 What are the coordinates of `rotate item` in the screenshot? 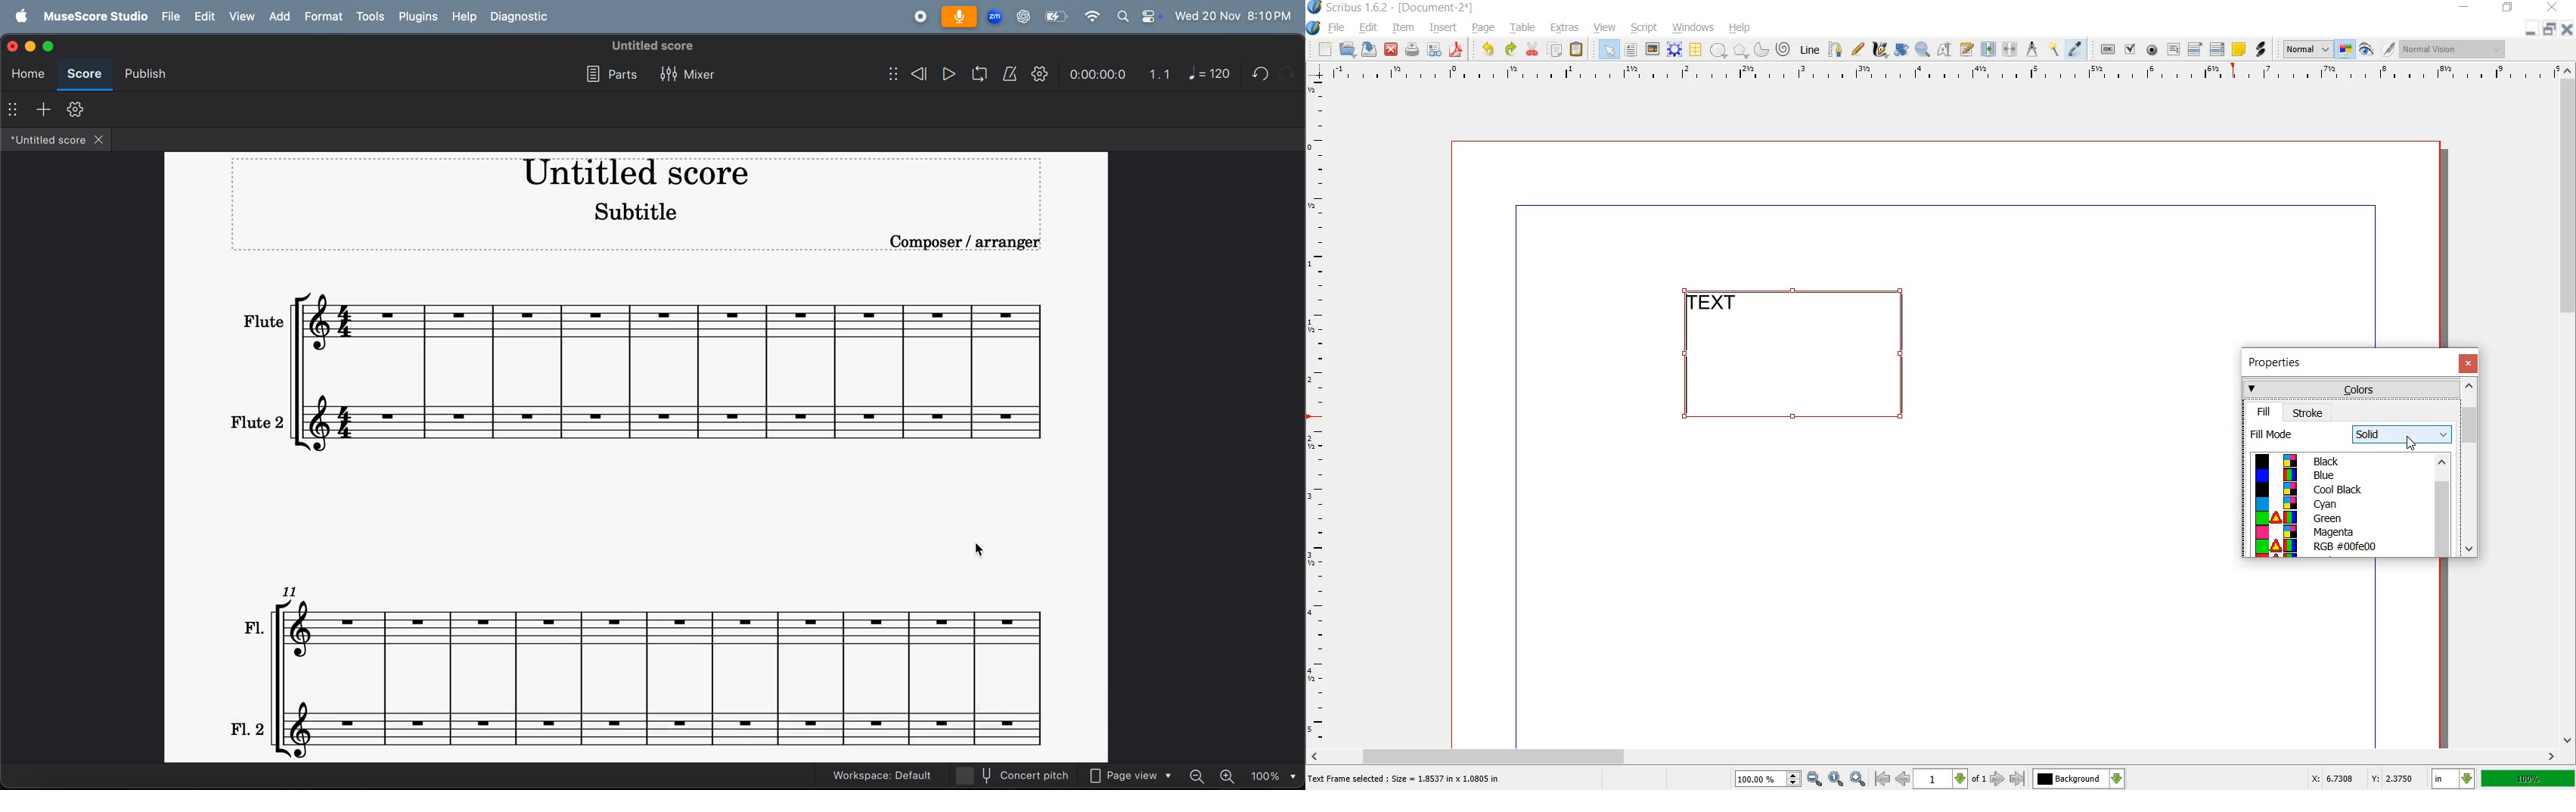 It's located at (1902, 50).